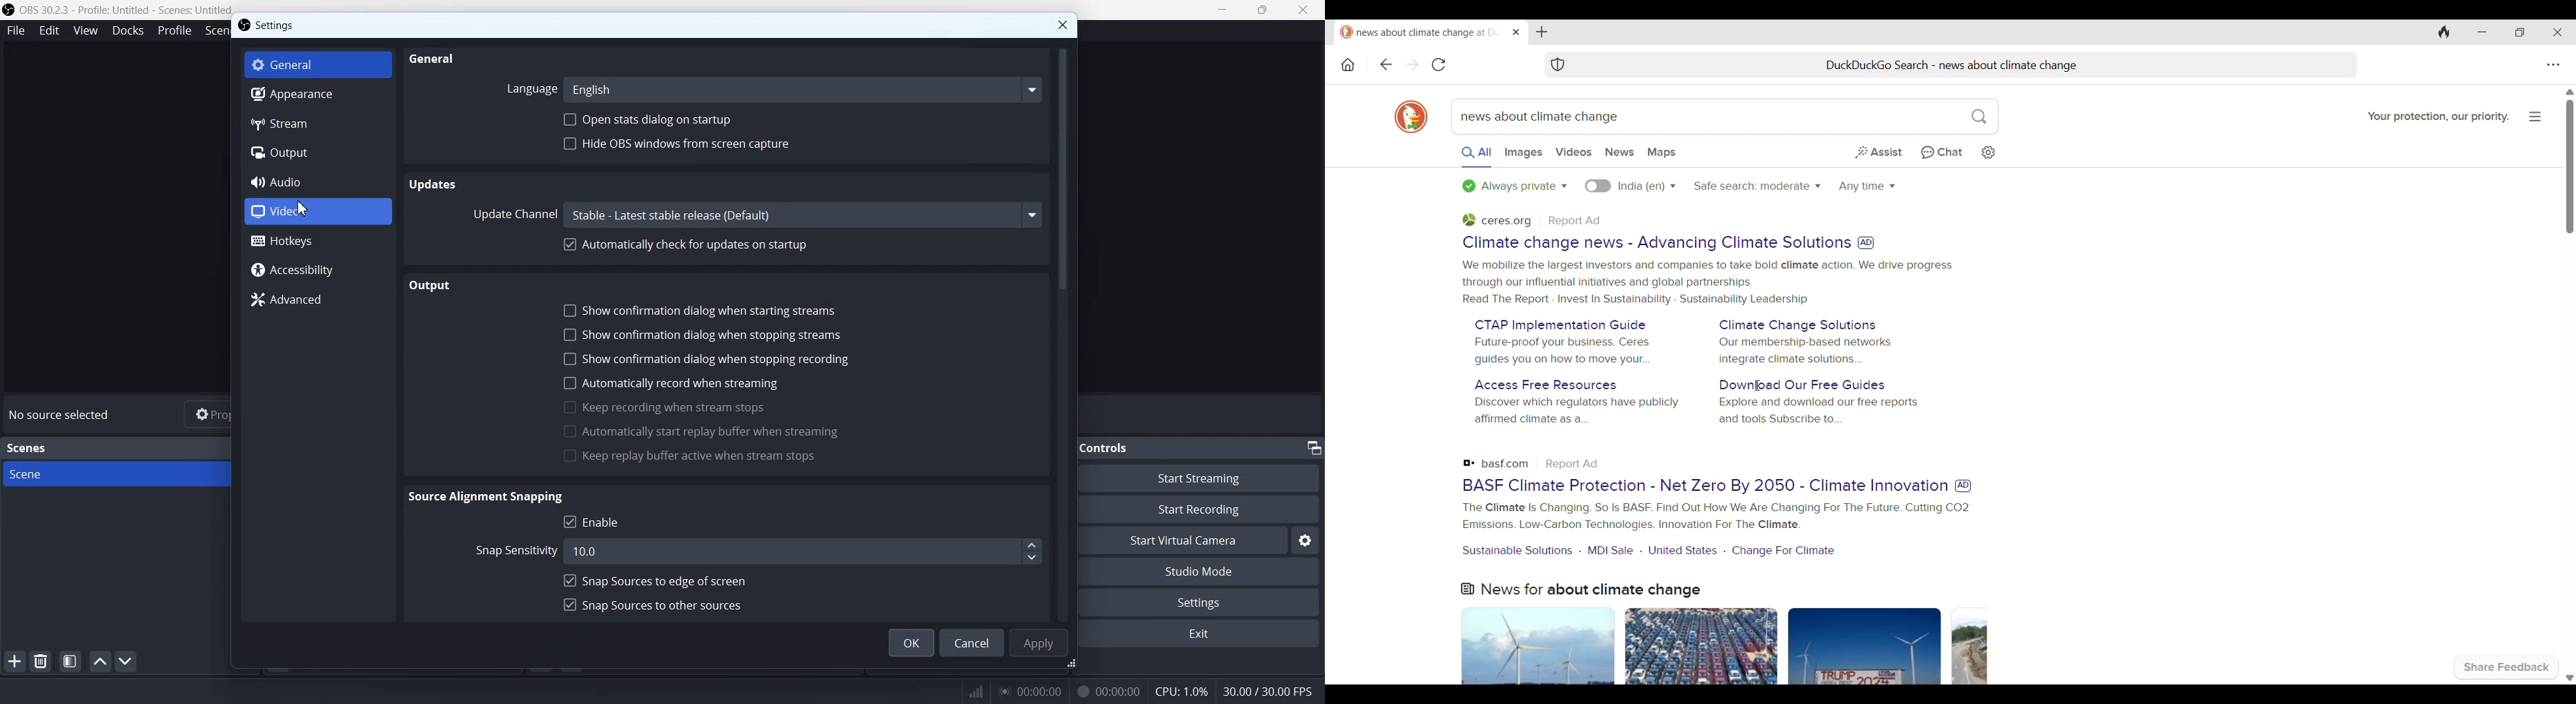 This screenshot has height=728, width=2576. What do you see at coordinates (569, 431) in the screenshot?
I see `checkbox` at bounding box center [569, 431].